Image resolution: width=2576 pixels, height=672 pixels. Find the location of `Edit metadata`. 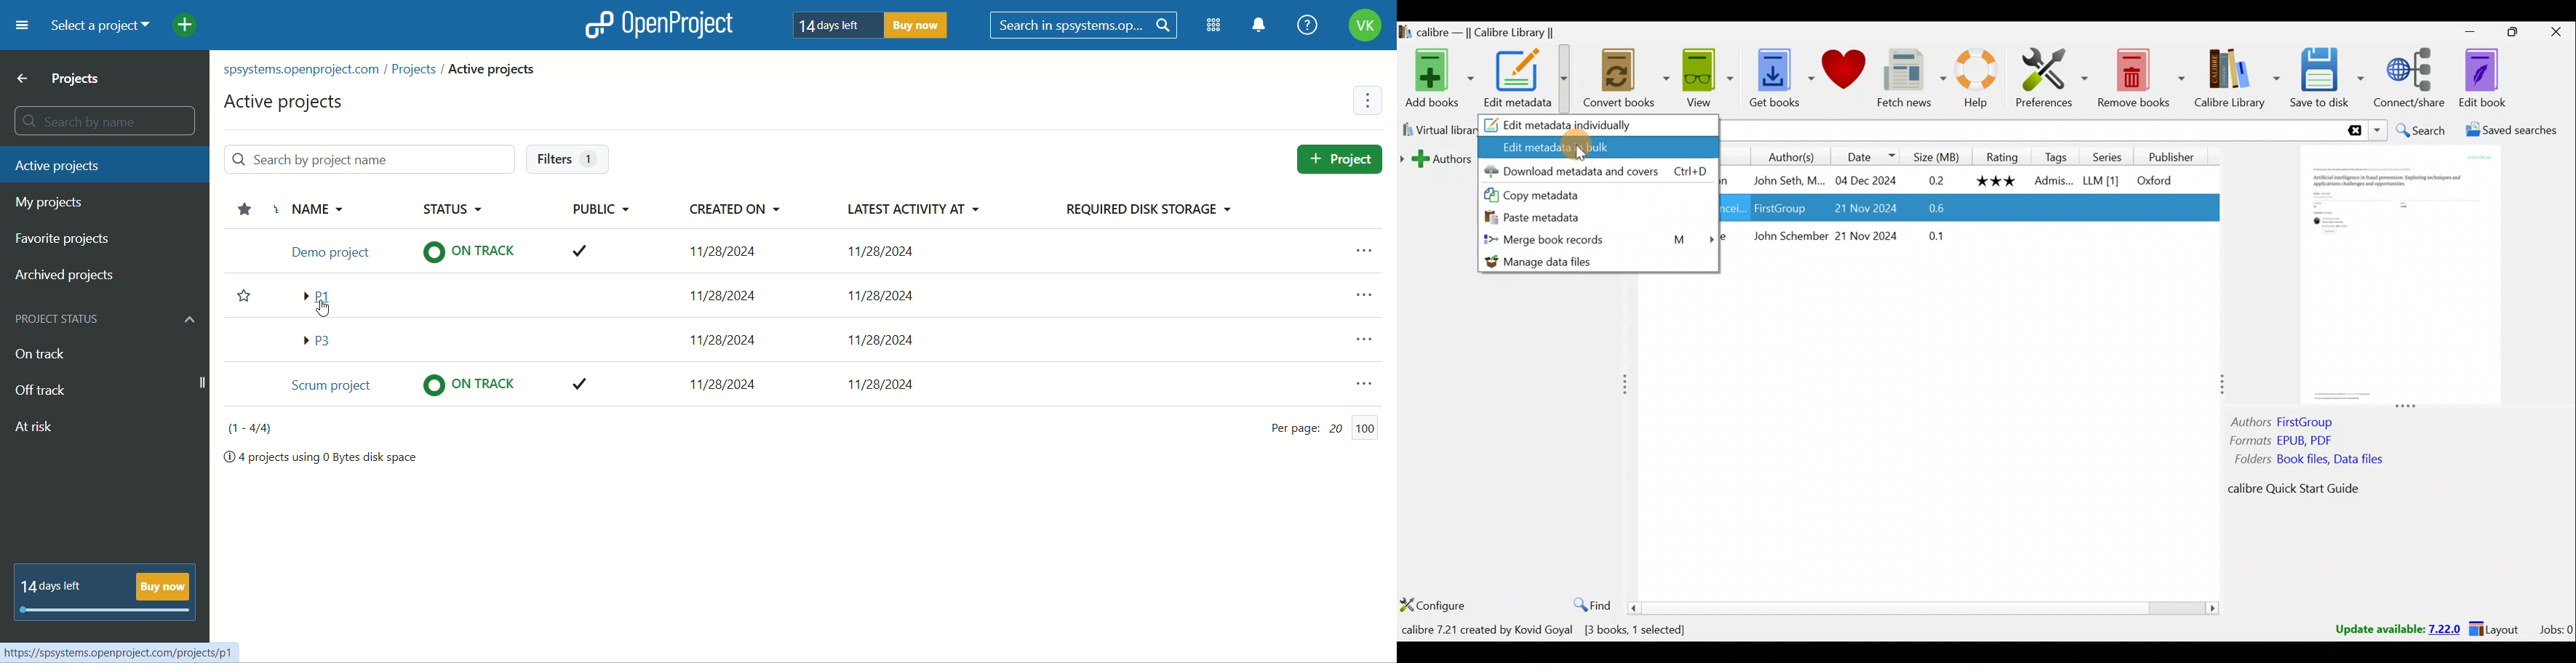

Edit metadata is located at coordinates (1525, 80).